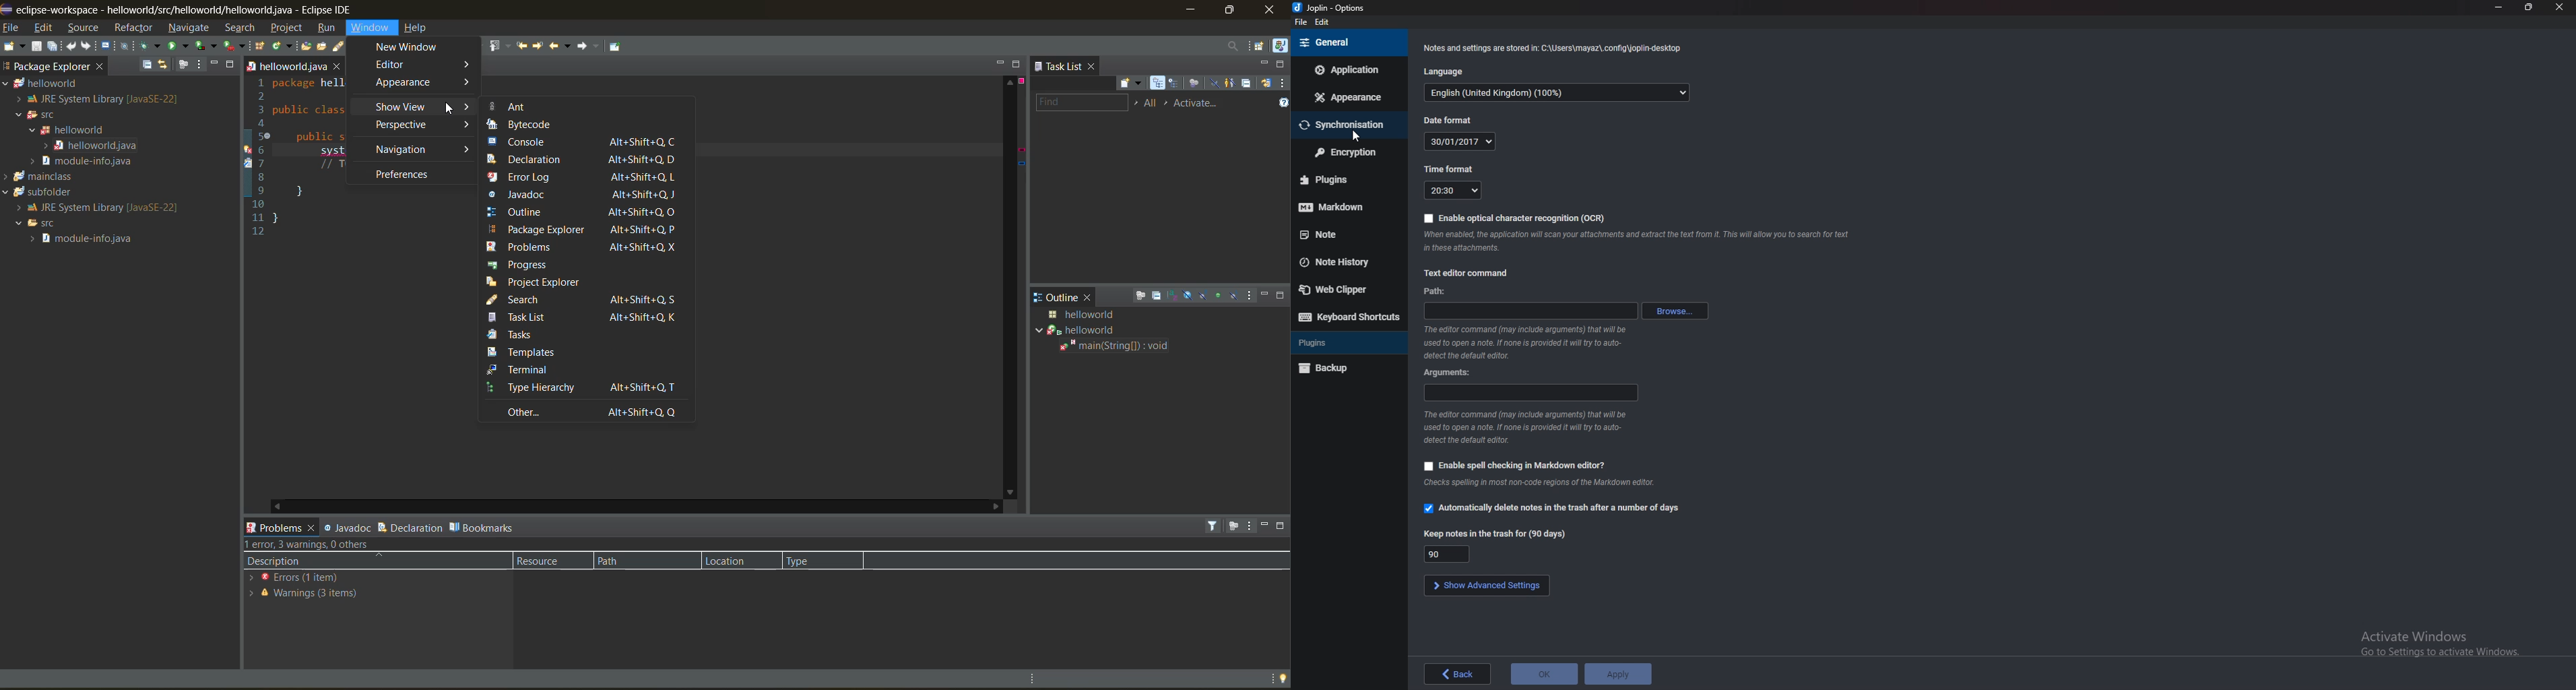 The image size is (2576, 700). I want to click on mainclass, so click(61, 177).